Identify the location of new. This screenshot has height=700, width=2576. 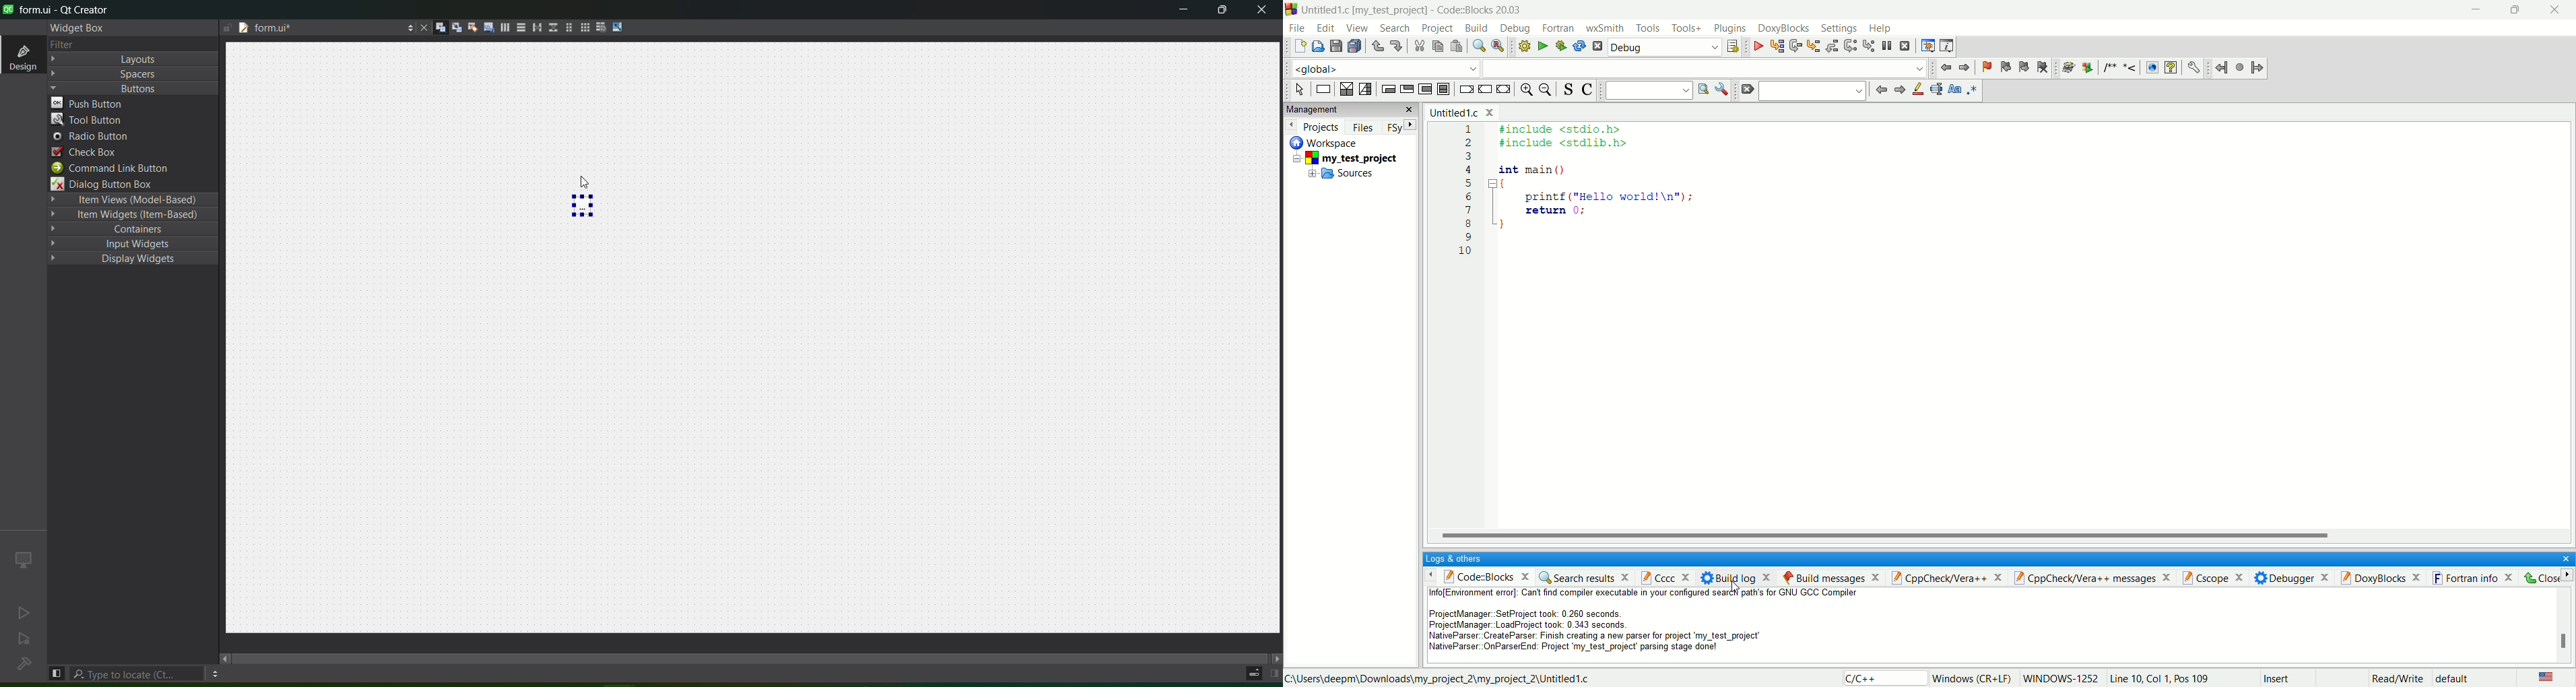
(1299, 46).